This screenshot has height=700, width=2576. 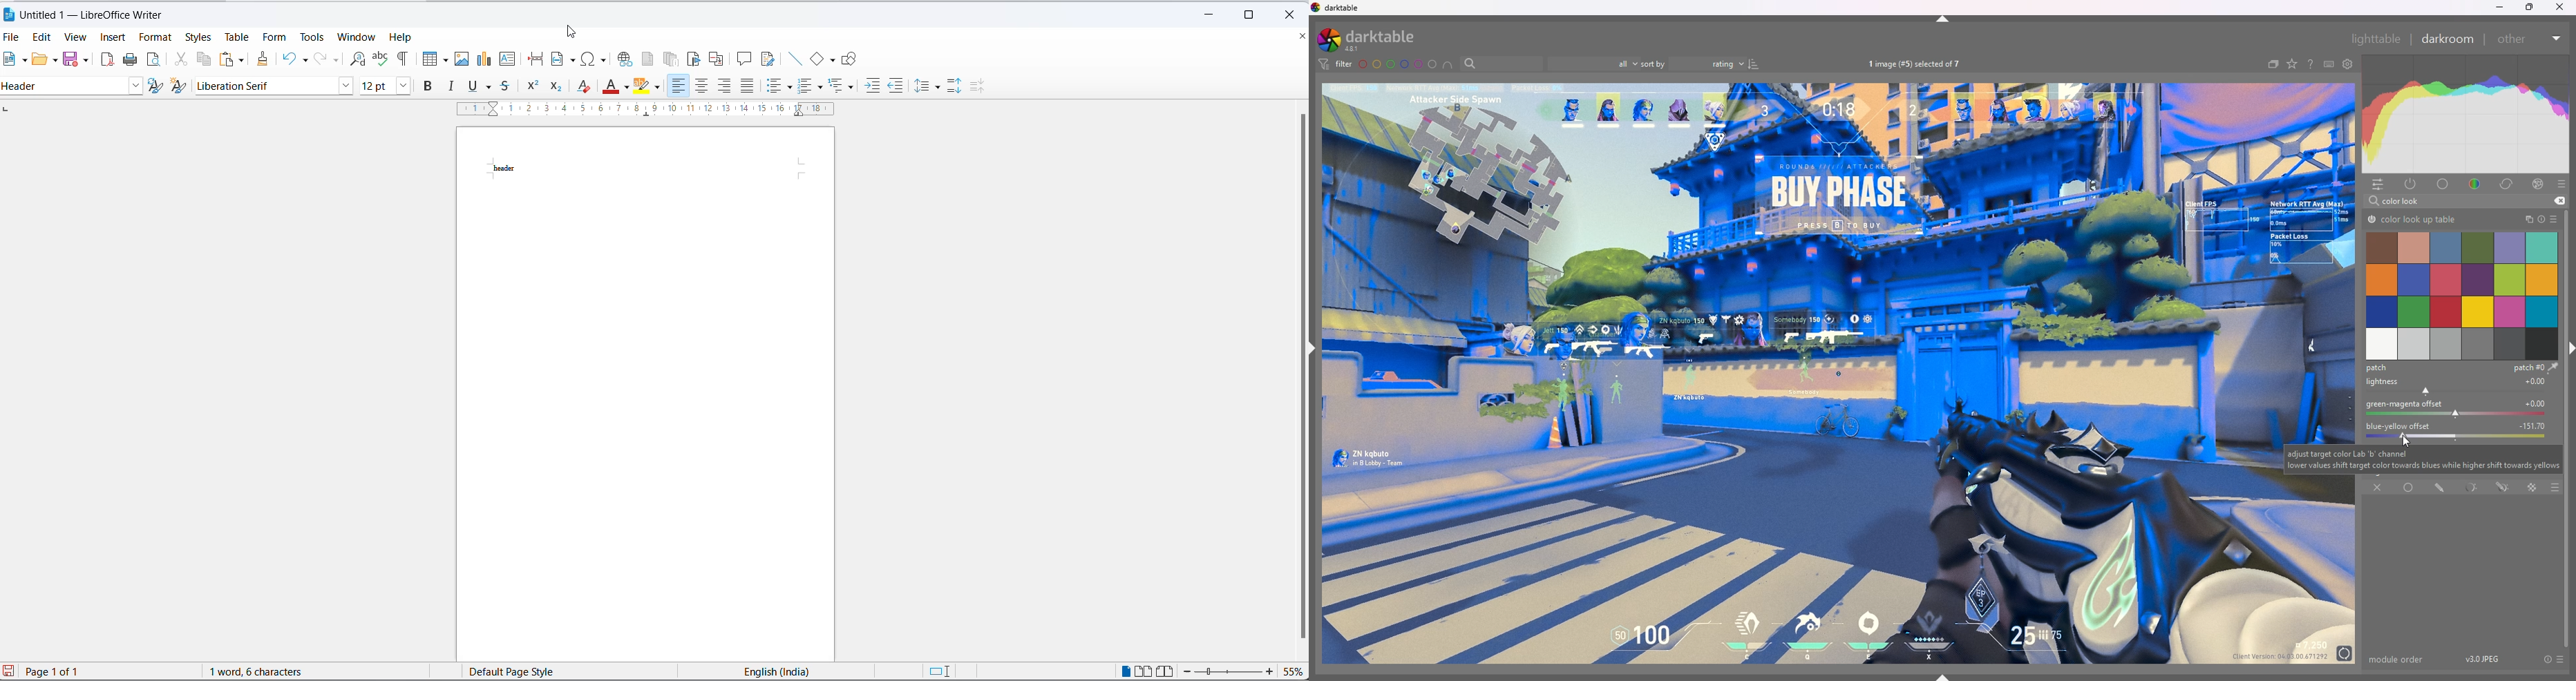 What do you see at coordinates (2404, 201) in the screenshot?
I see `color look` at bounding box center [2404, 201].